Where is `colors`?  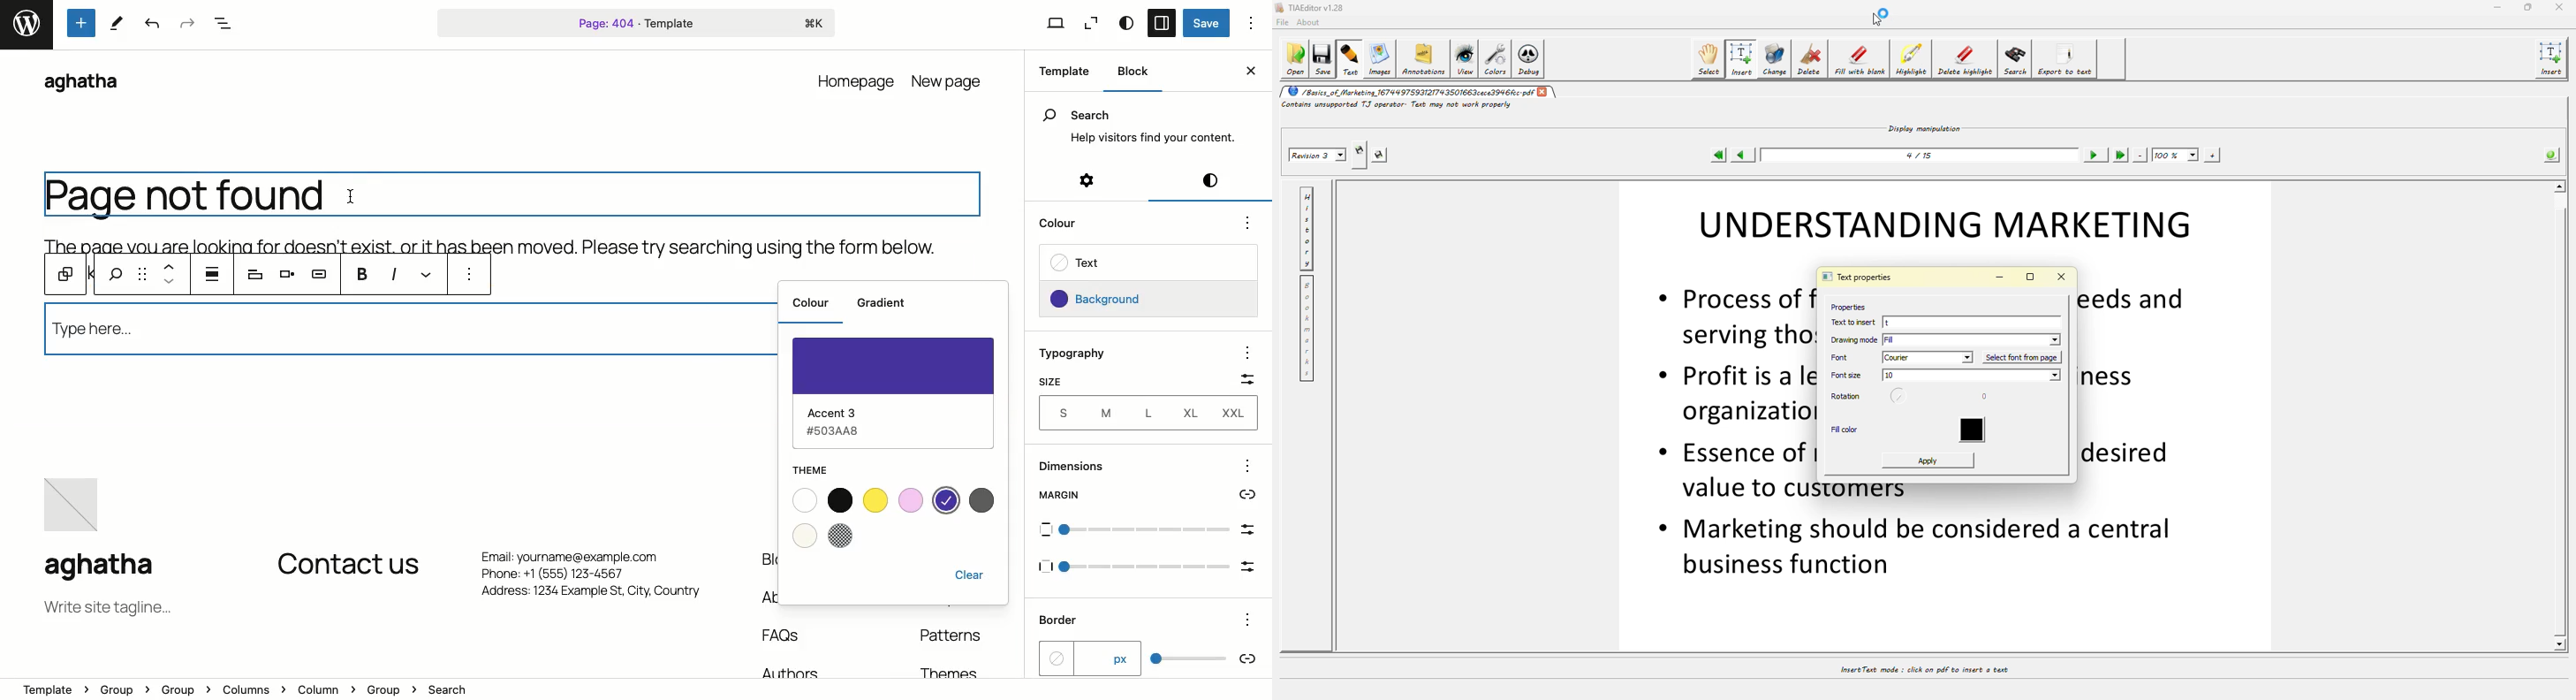
colors is located at coordinates (982, 500).